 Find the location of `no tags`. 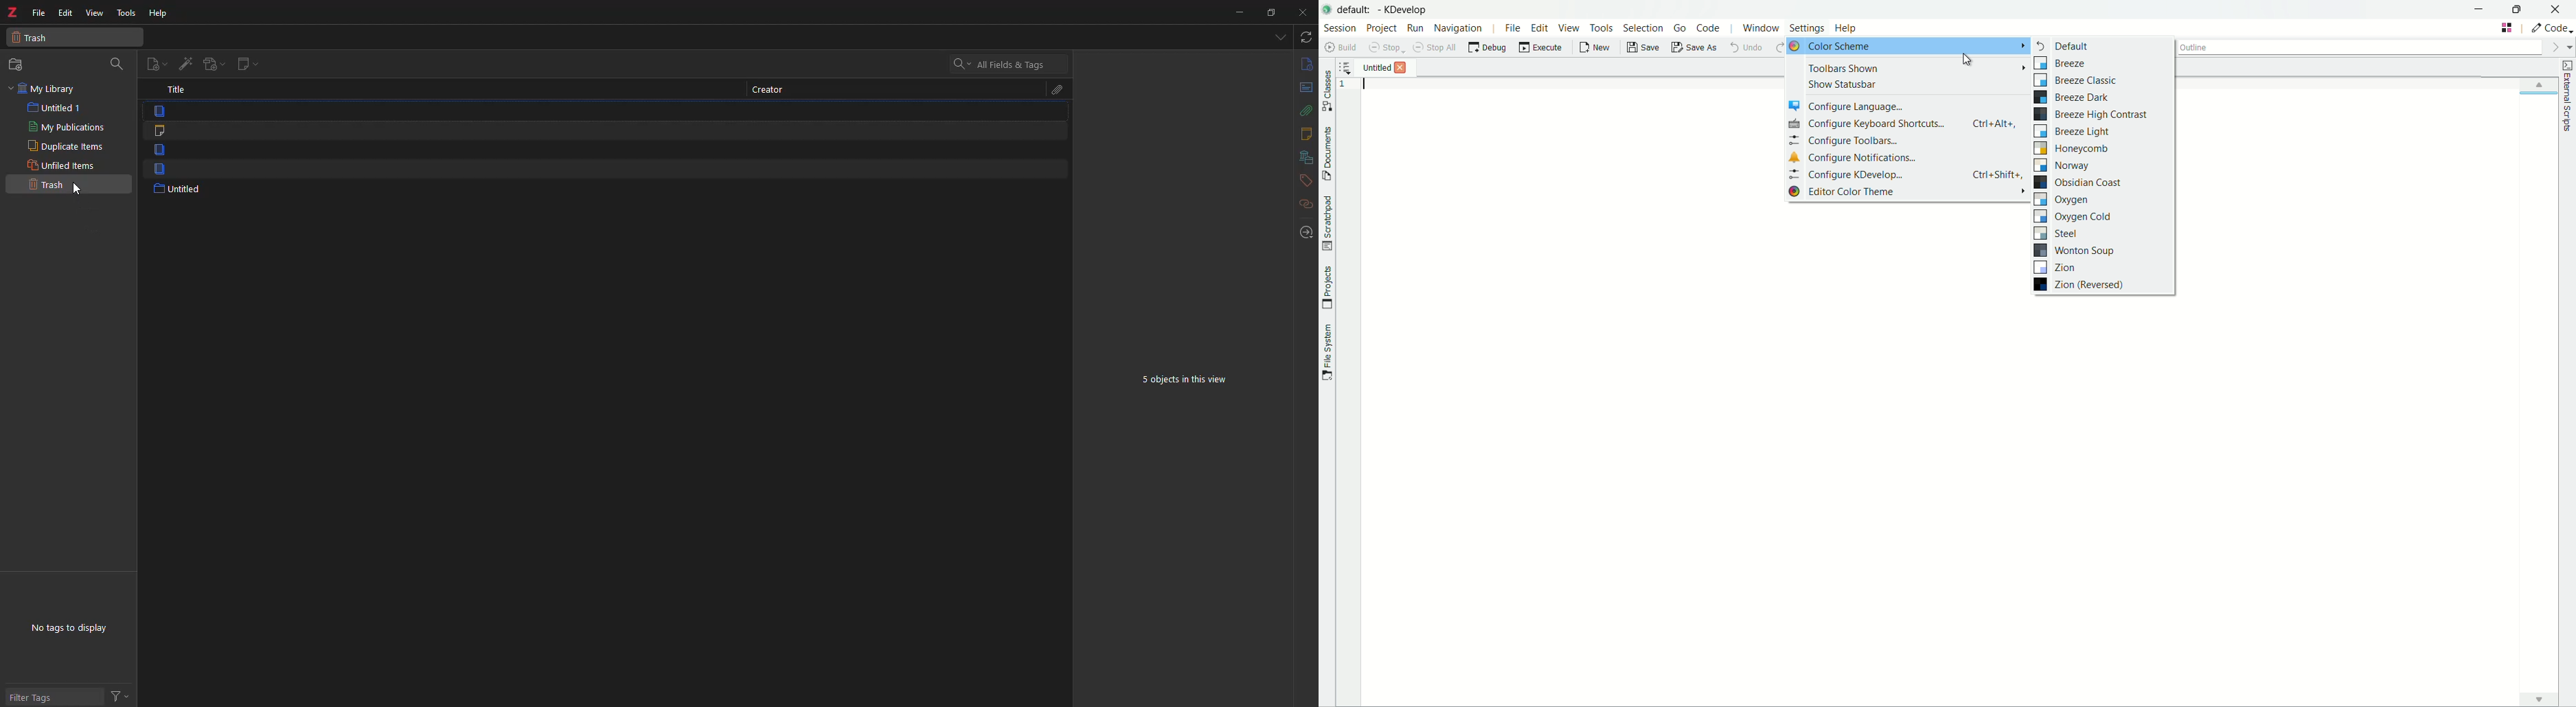

no tags is located at coordinates (72, 631).